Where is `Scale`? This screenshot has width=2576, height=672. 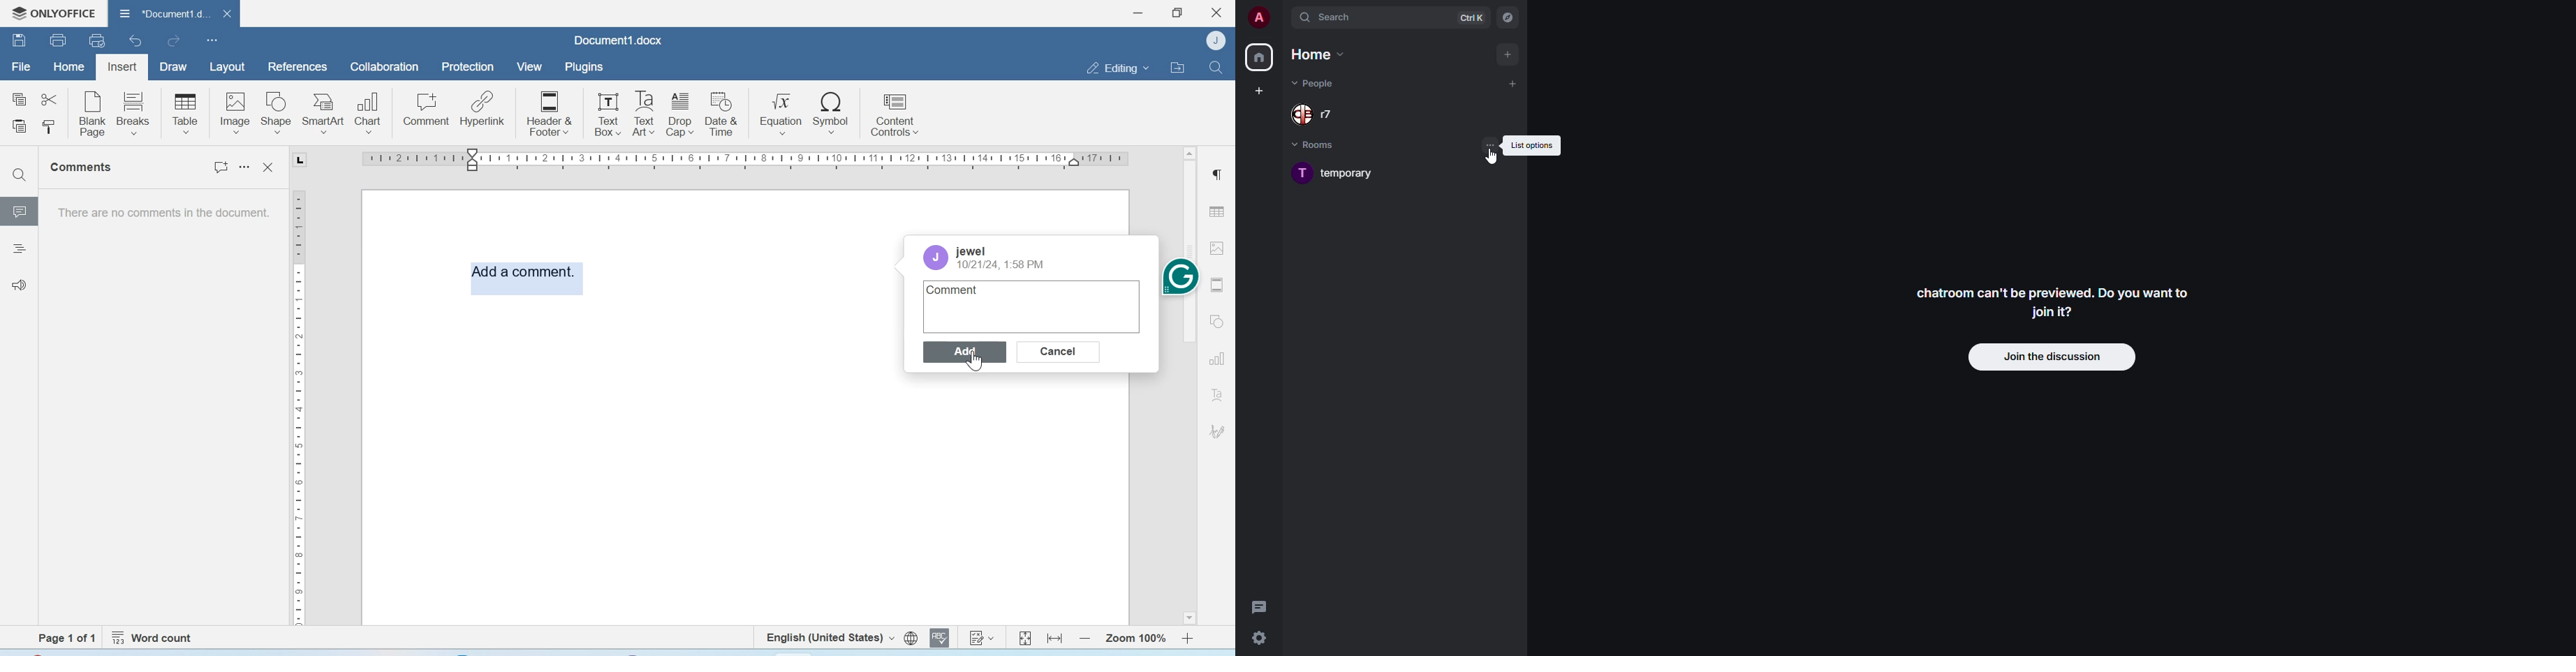
Scale is located at coordinates (297, 412).